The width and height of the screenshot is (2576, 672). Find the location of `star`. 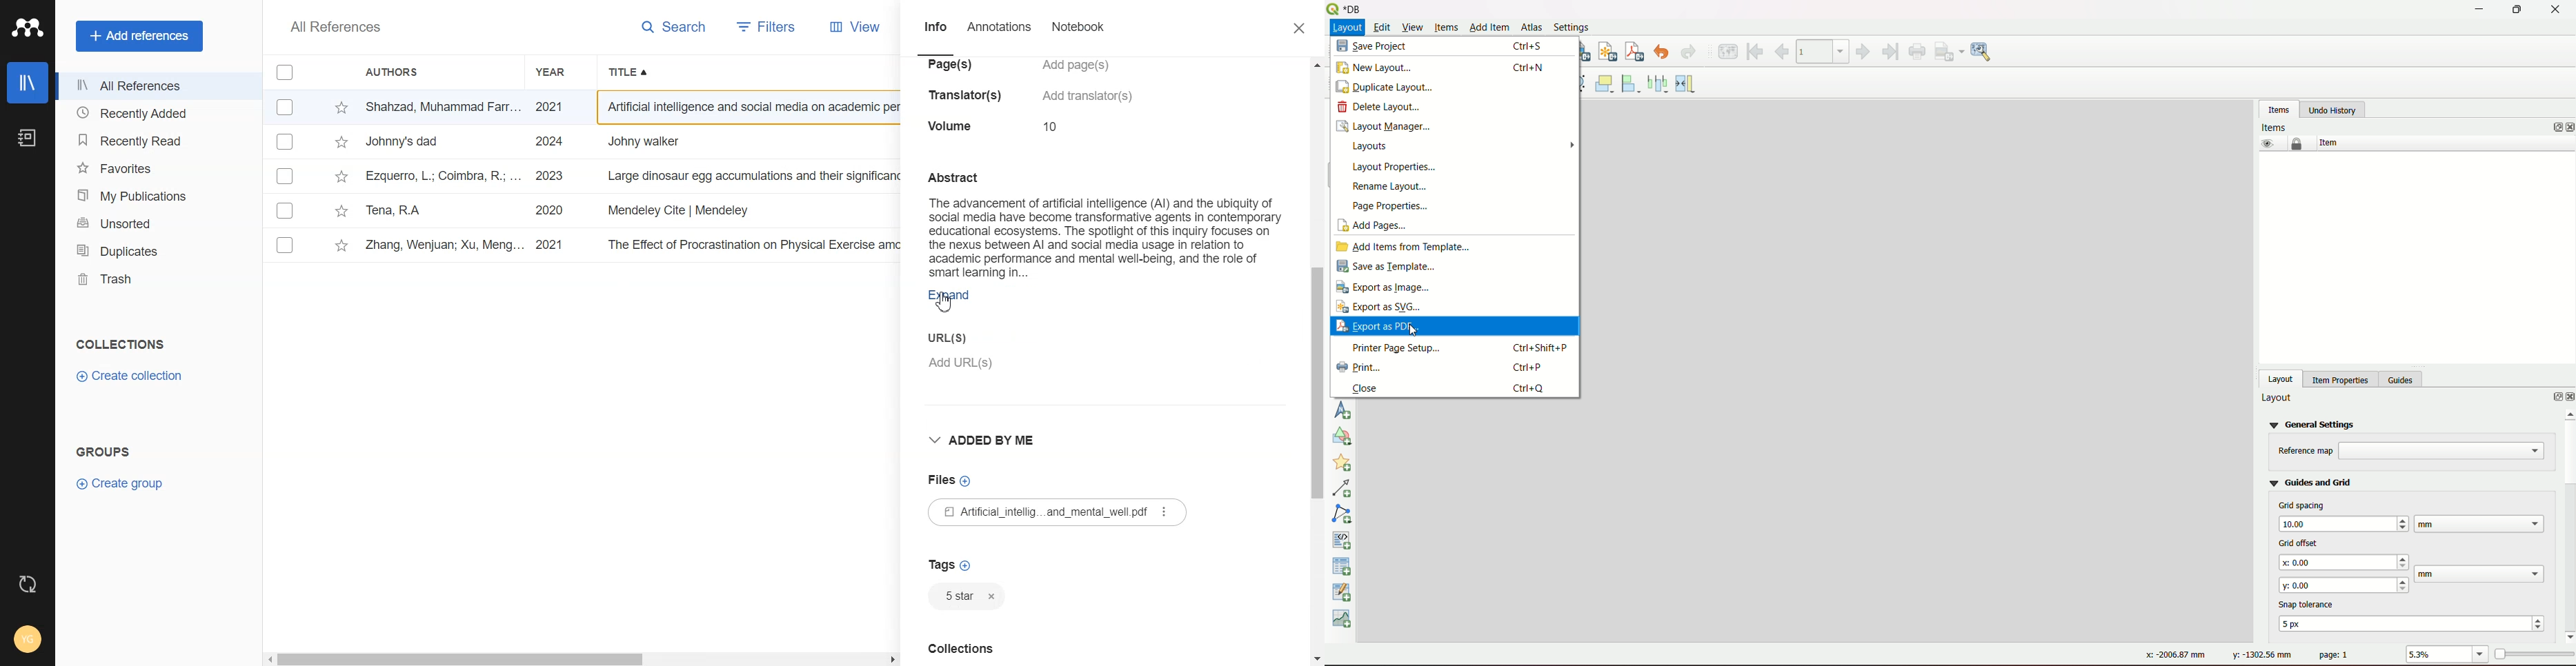

star is located at coordinates (342, 245).